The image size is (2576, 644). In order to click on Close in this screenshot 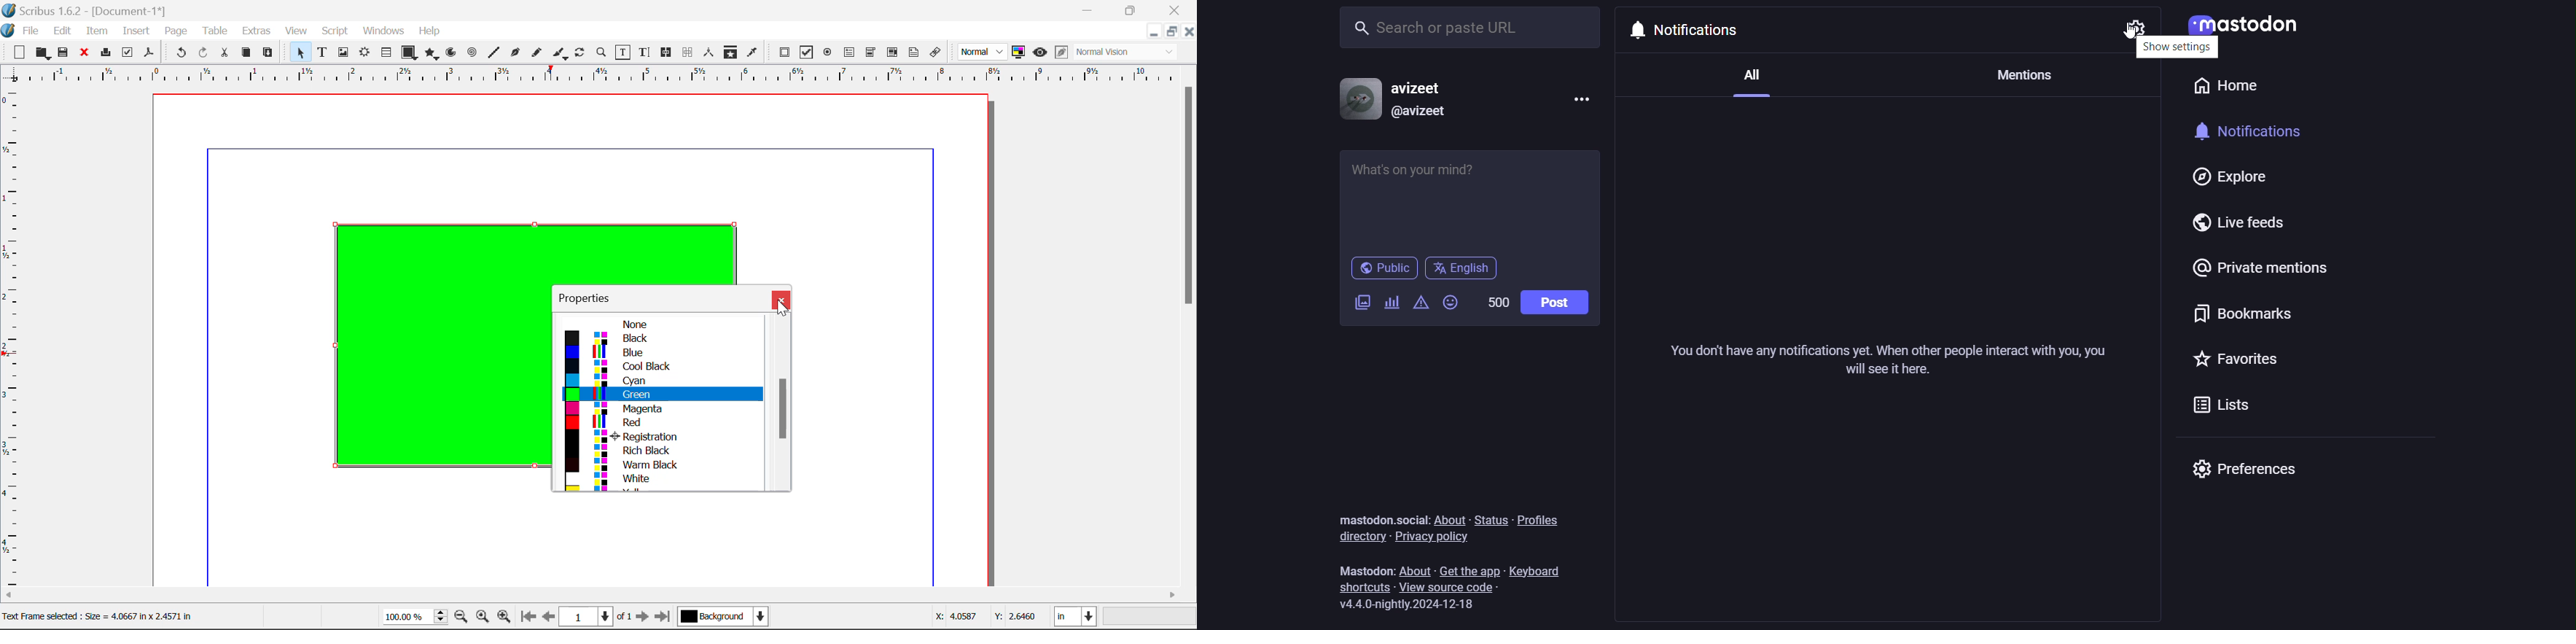, I will do `click(1190, 31)`.